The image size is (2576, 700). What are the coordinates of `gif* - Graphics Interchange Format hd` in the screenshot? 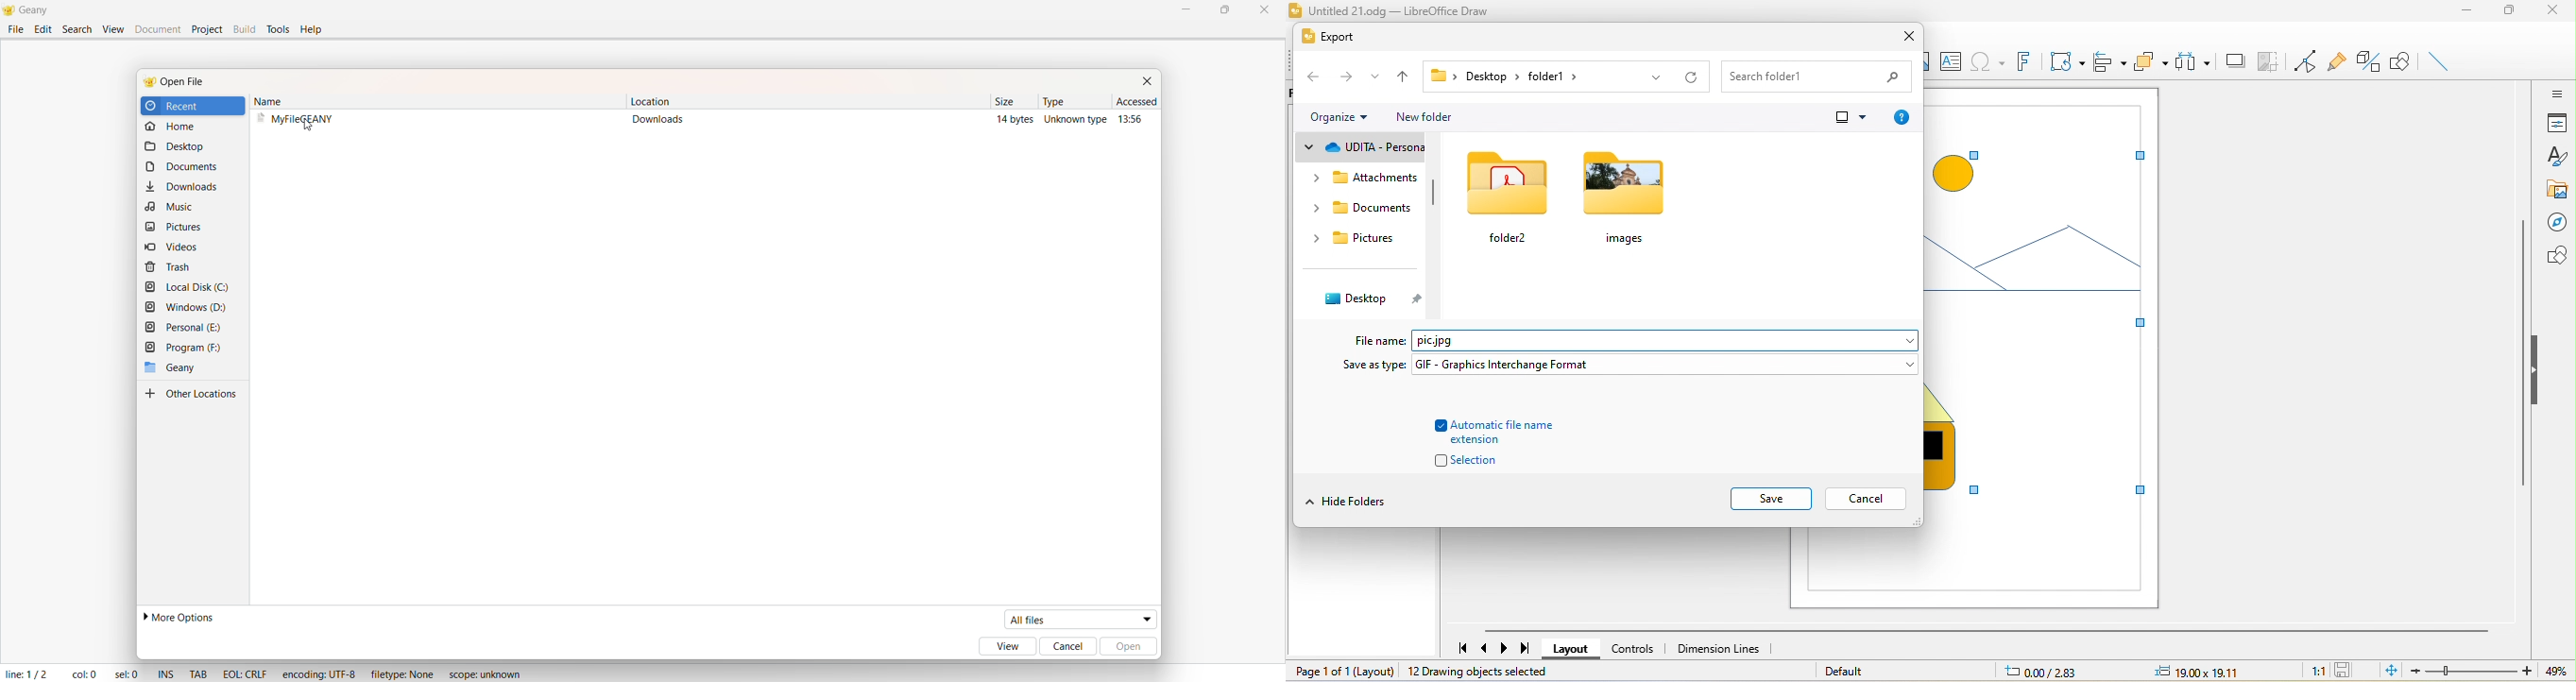 It's located at (1664, 366).